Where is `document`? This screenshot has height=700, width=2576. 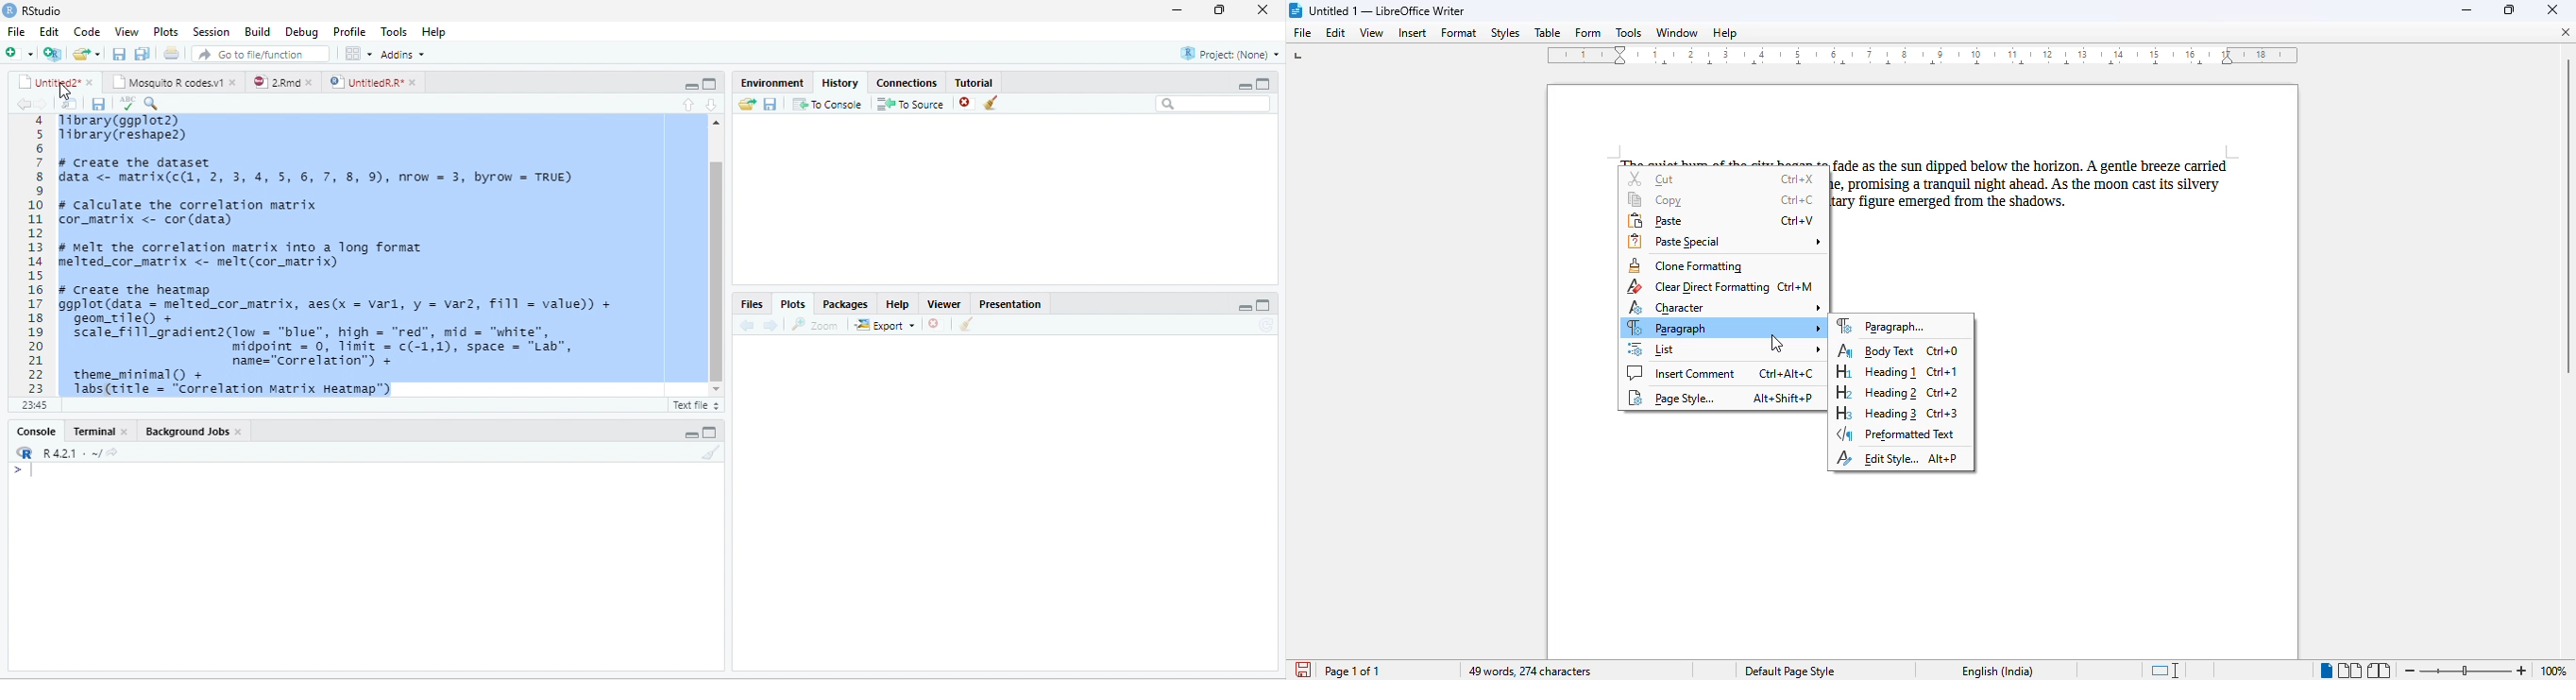
document is located at coordinates (170, 53).